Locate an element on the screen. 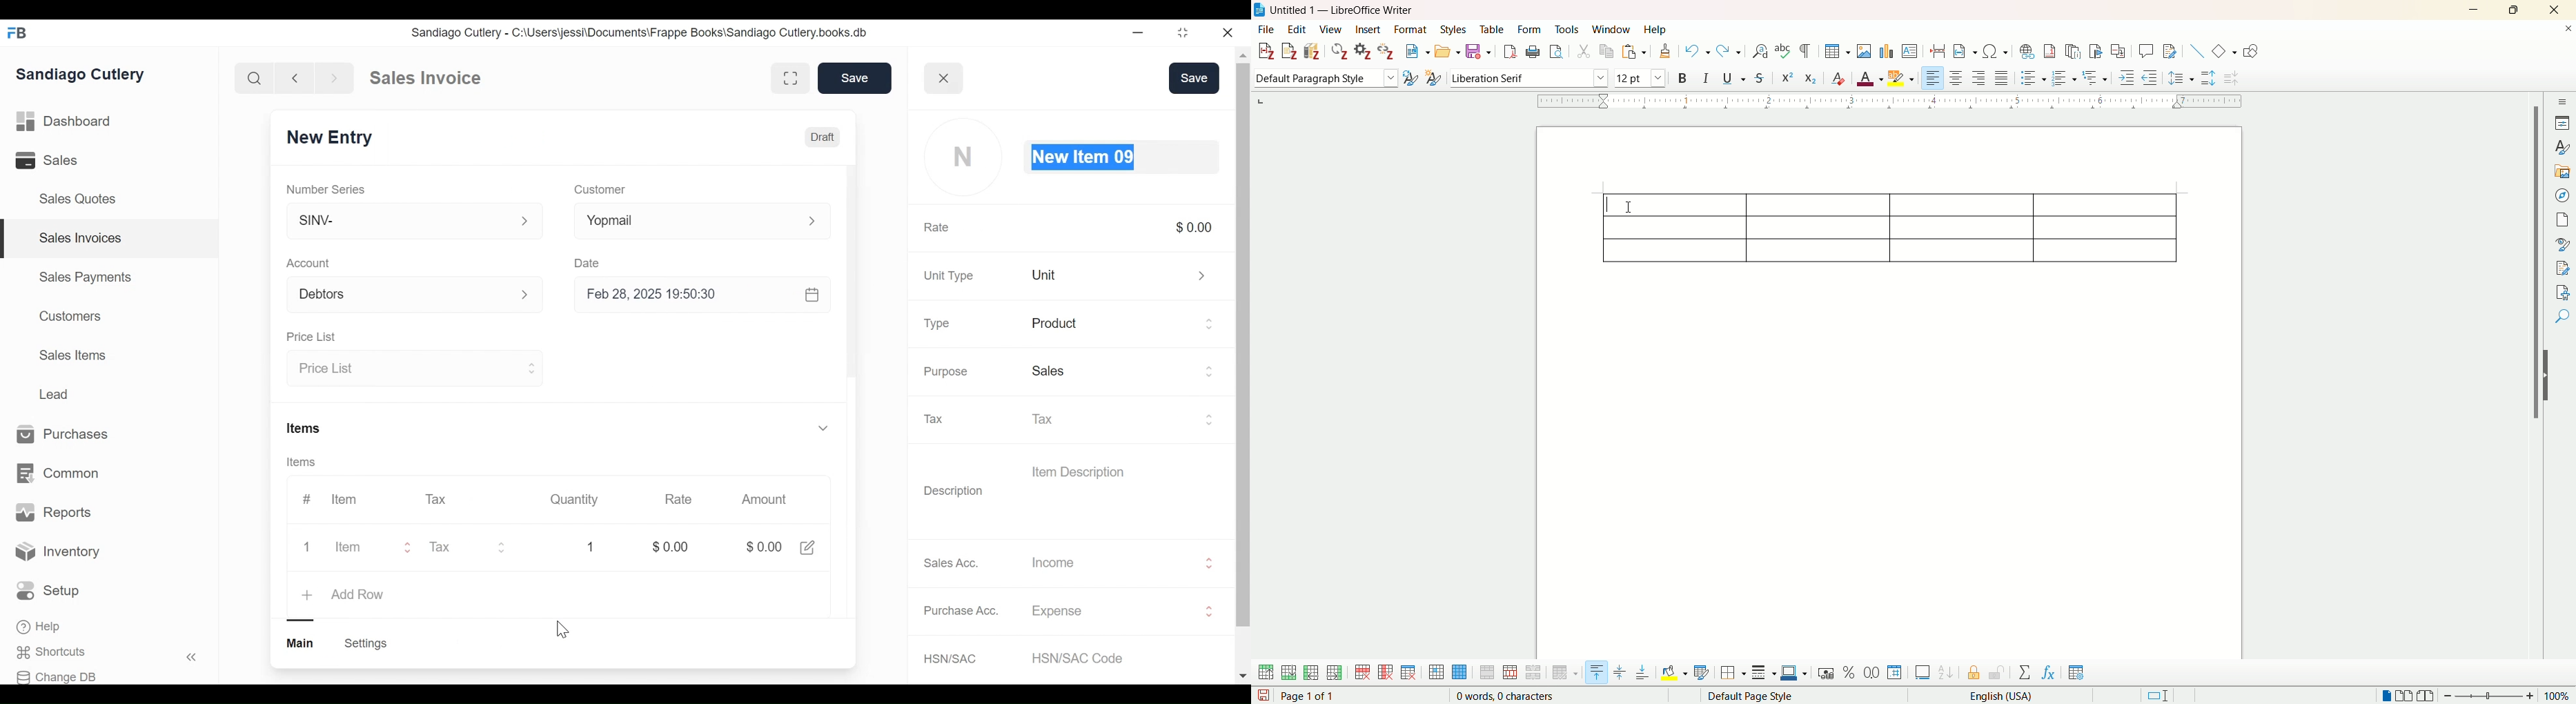  Rate is located at coordinates (678, 499).